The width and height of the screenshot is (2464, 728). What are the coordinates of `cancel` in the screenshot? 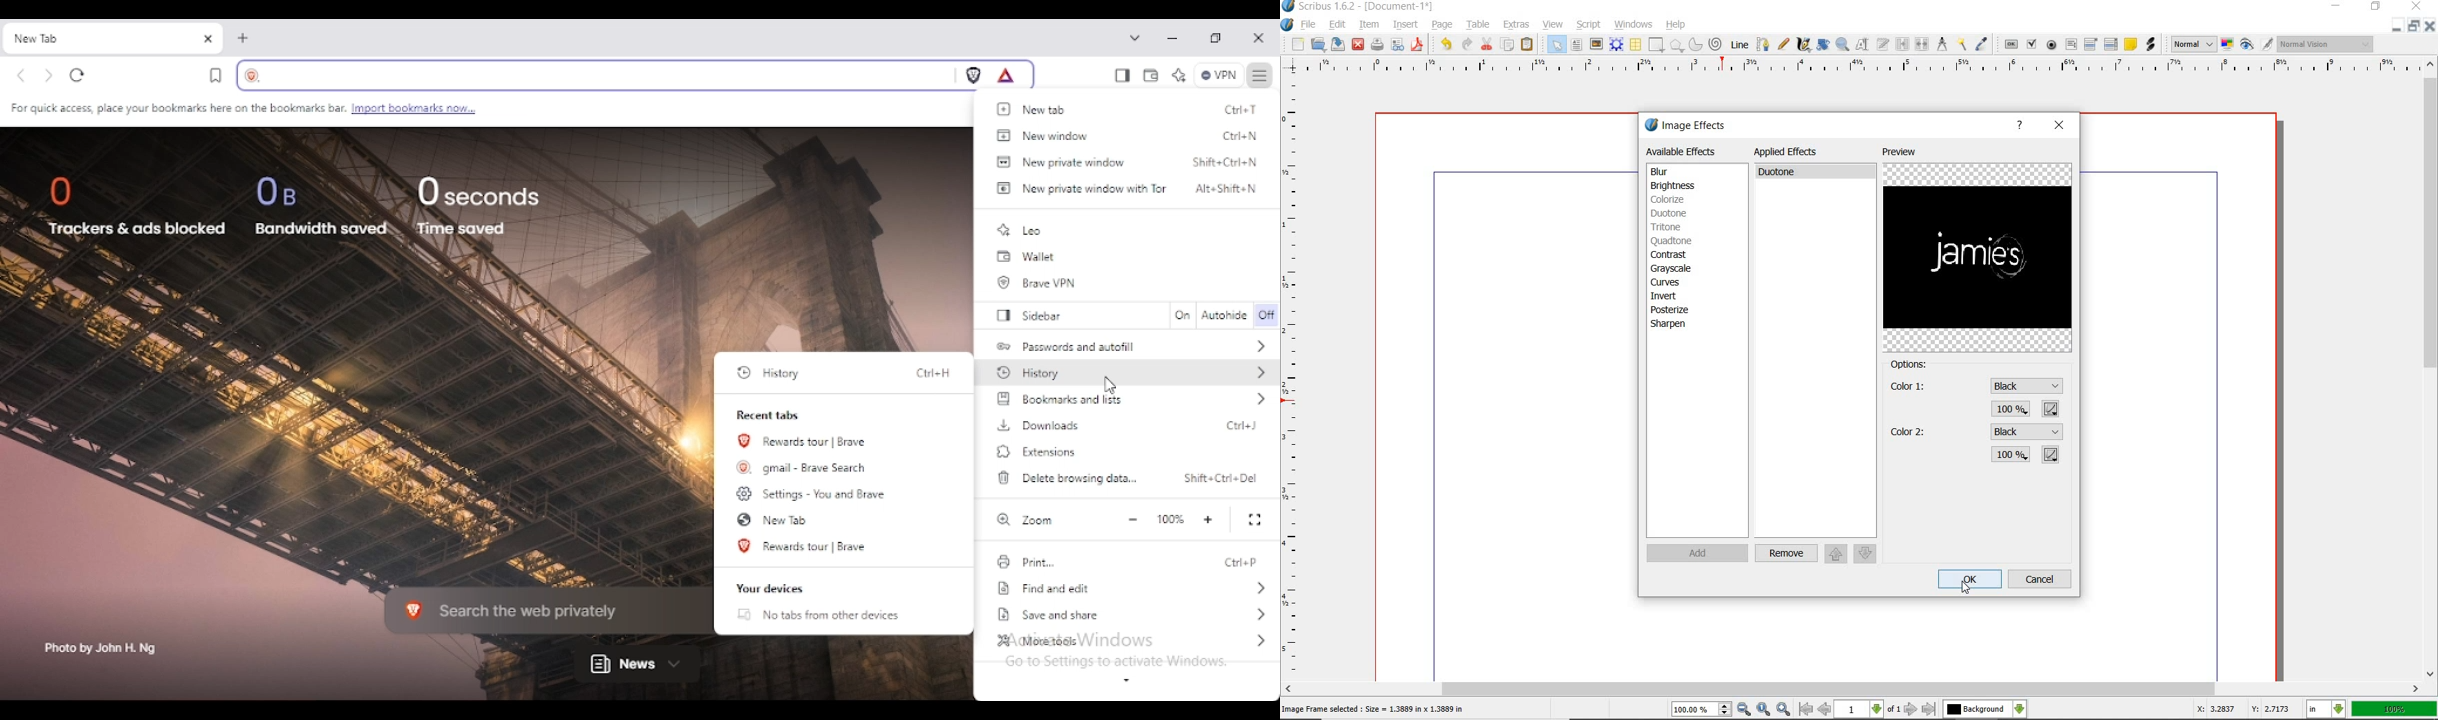 It's located at (2038, 578).